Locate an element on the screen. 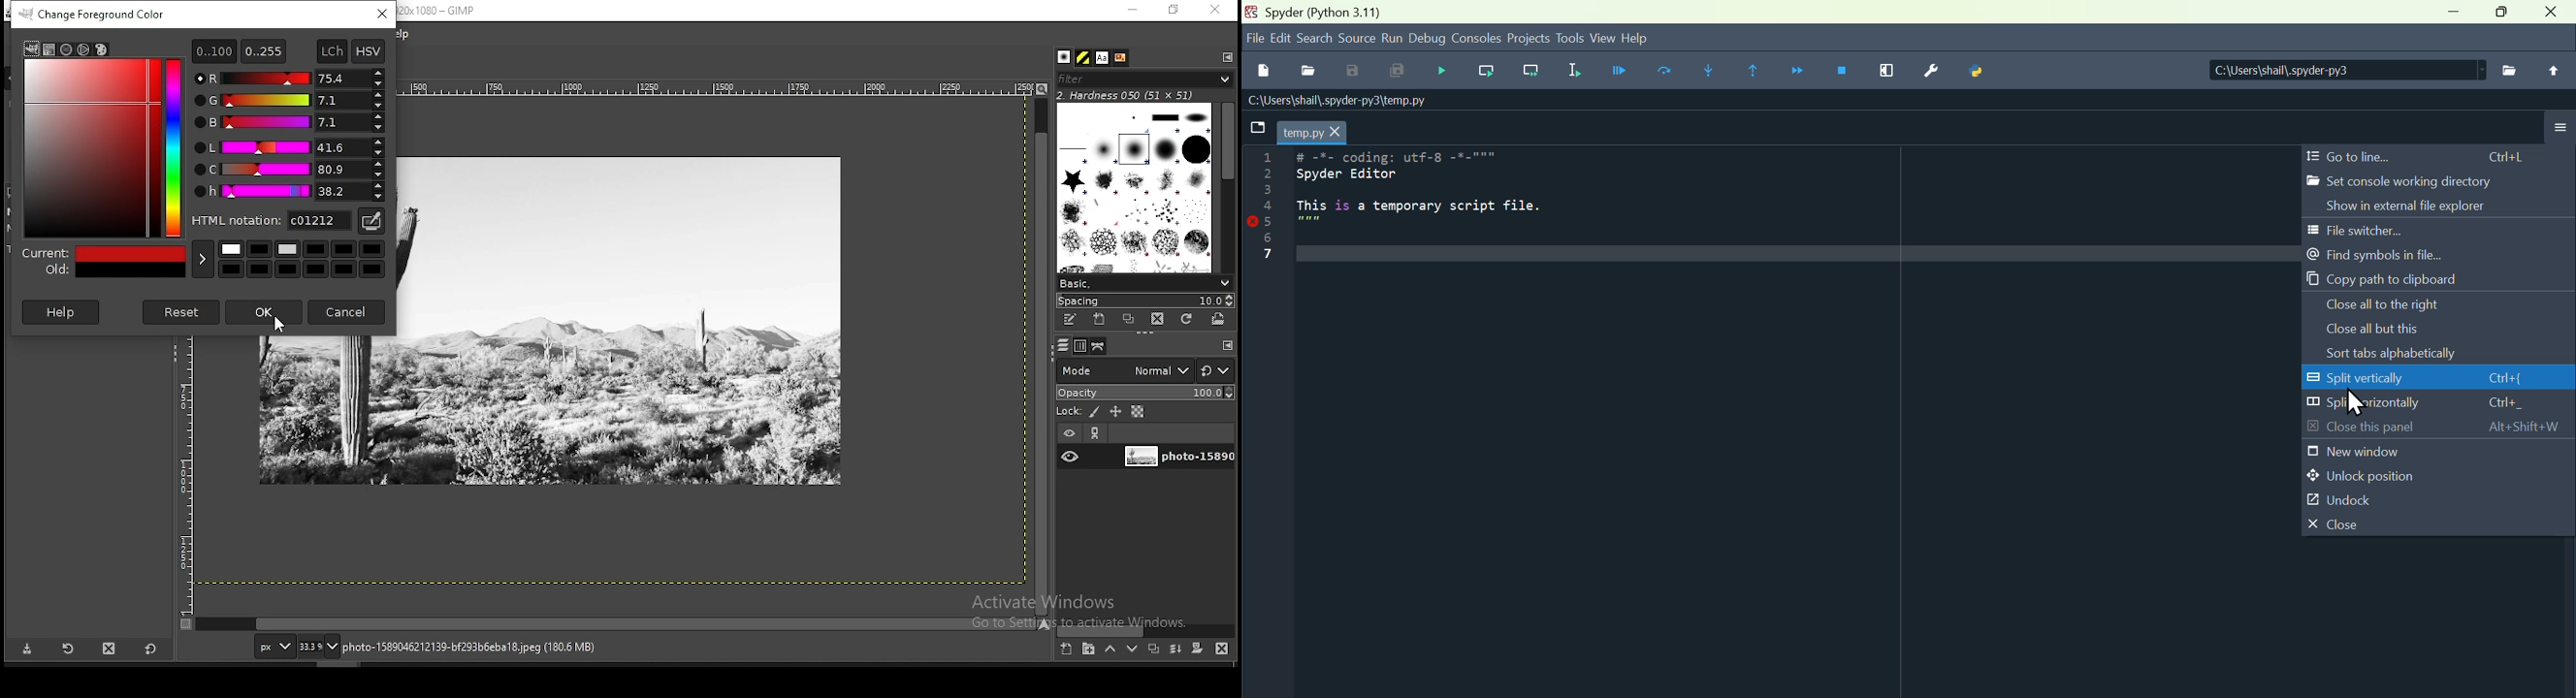  run is located at coordinates (1396, 40).